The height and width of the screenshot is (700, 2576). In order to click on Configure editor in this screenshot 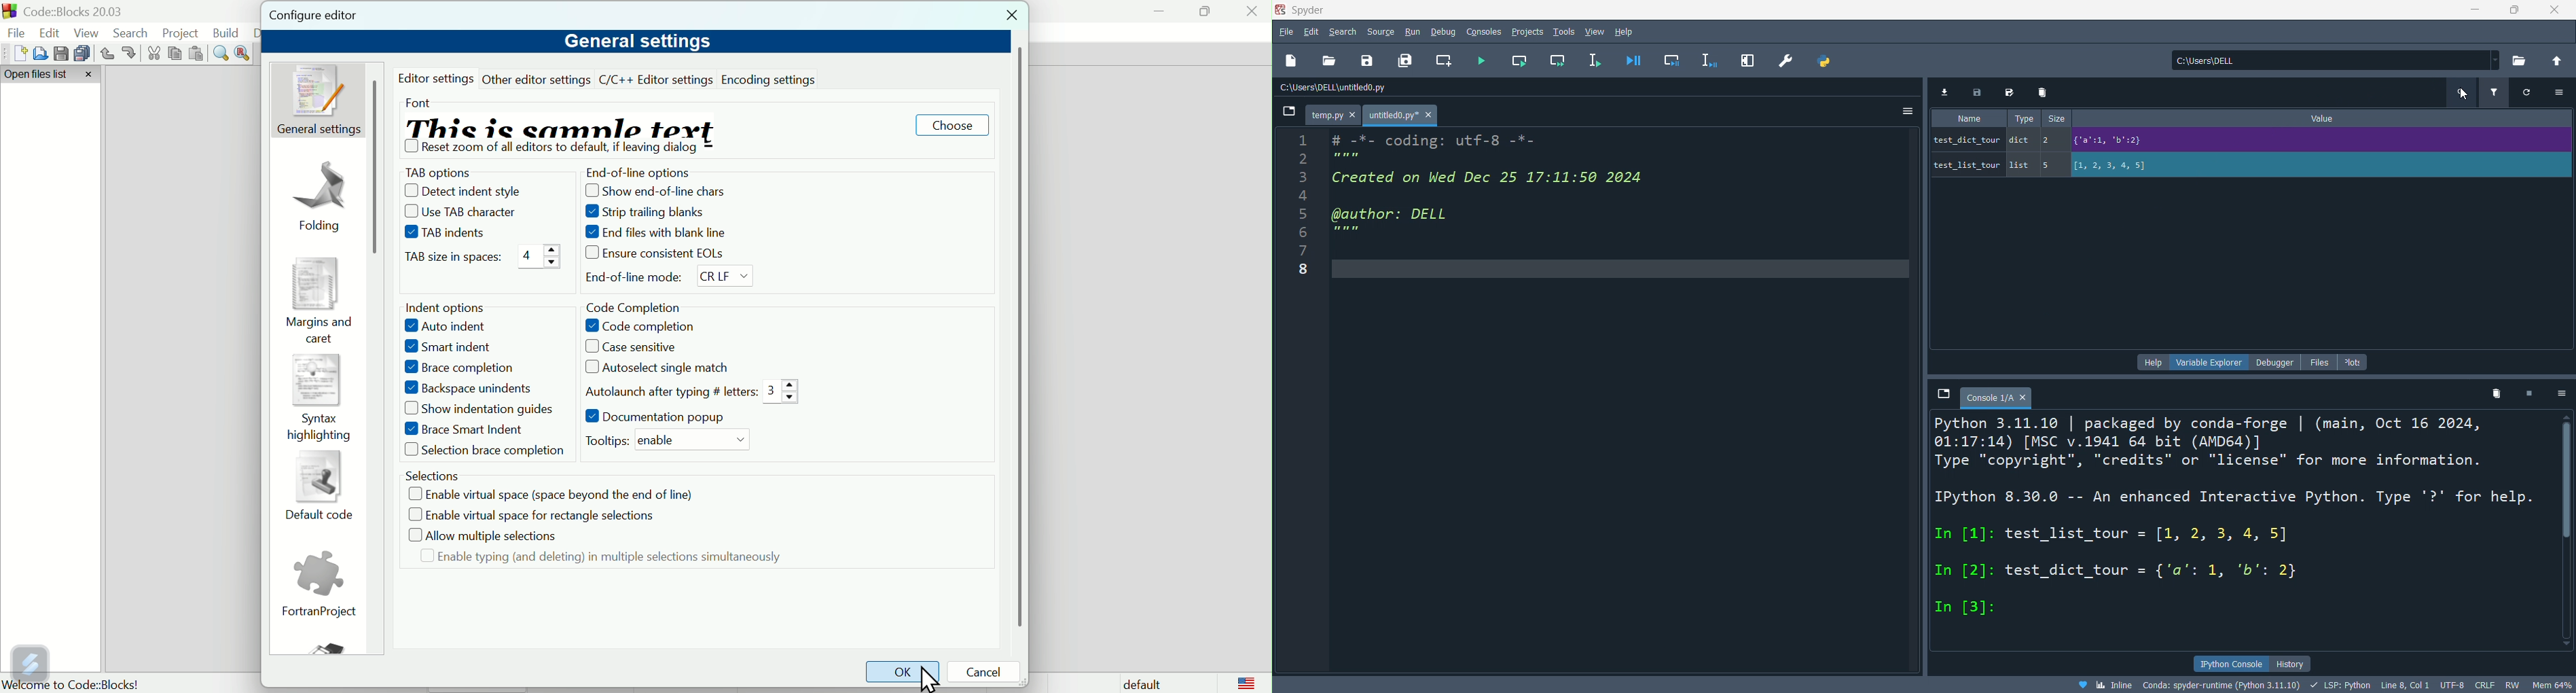, I will do `click(327, 16)`.